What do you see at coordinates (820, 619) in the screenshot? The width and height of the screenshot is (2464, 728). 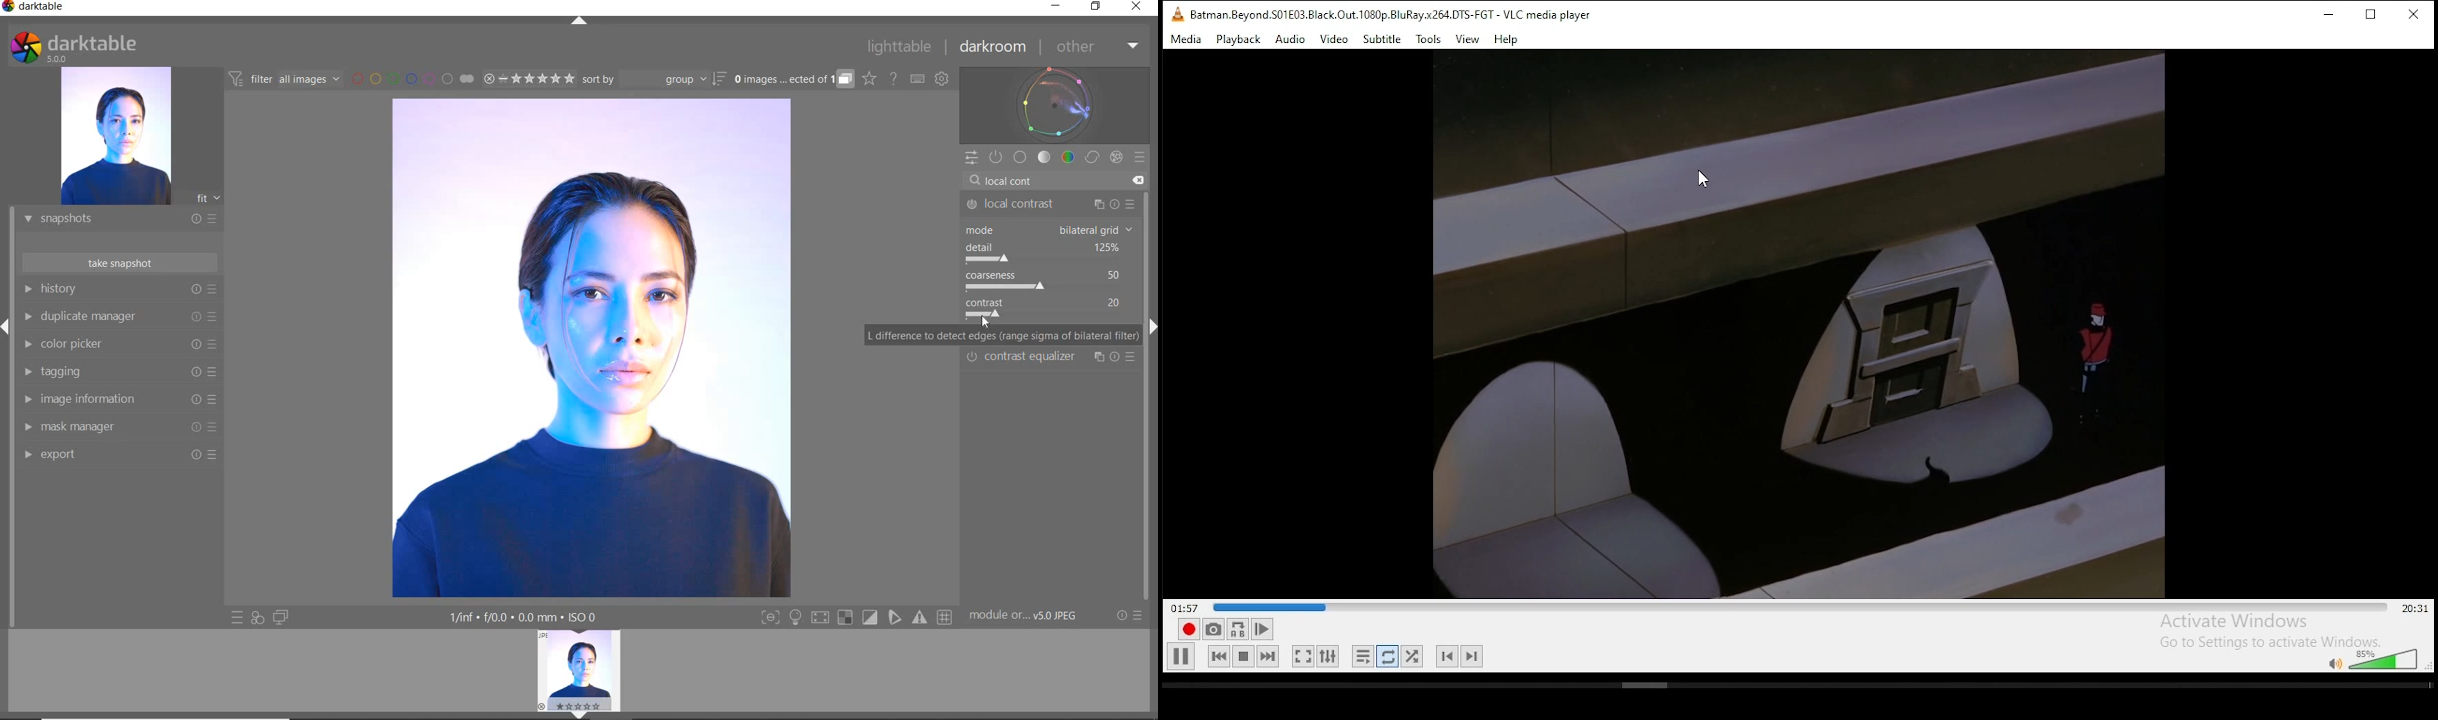 I see `Button` at bounding box center [820, 619].